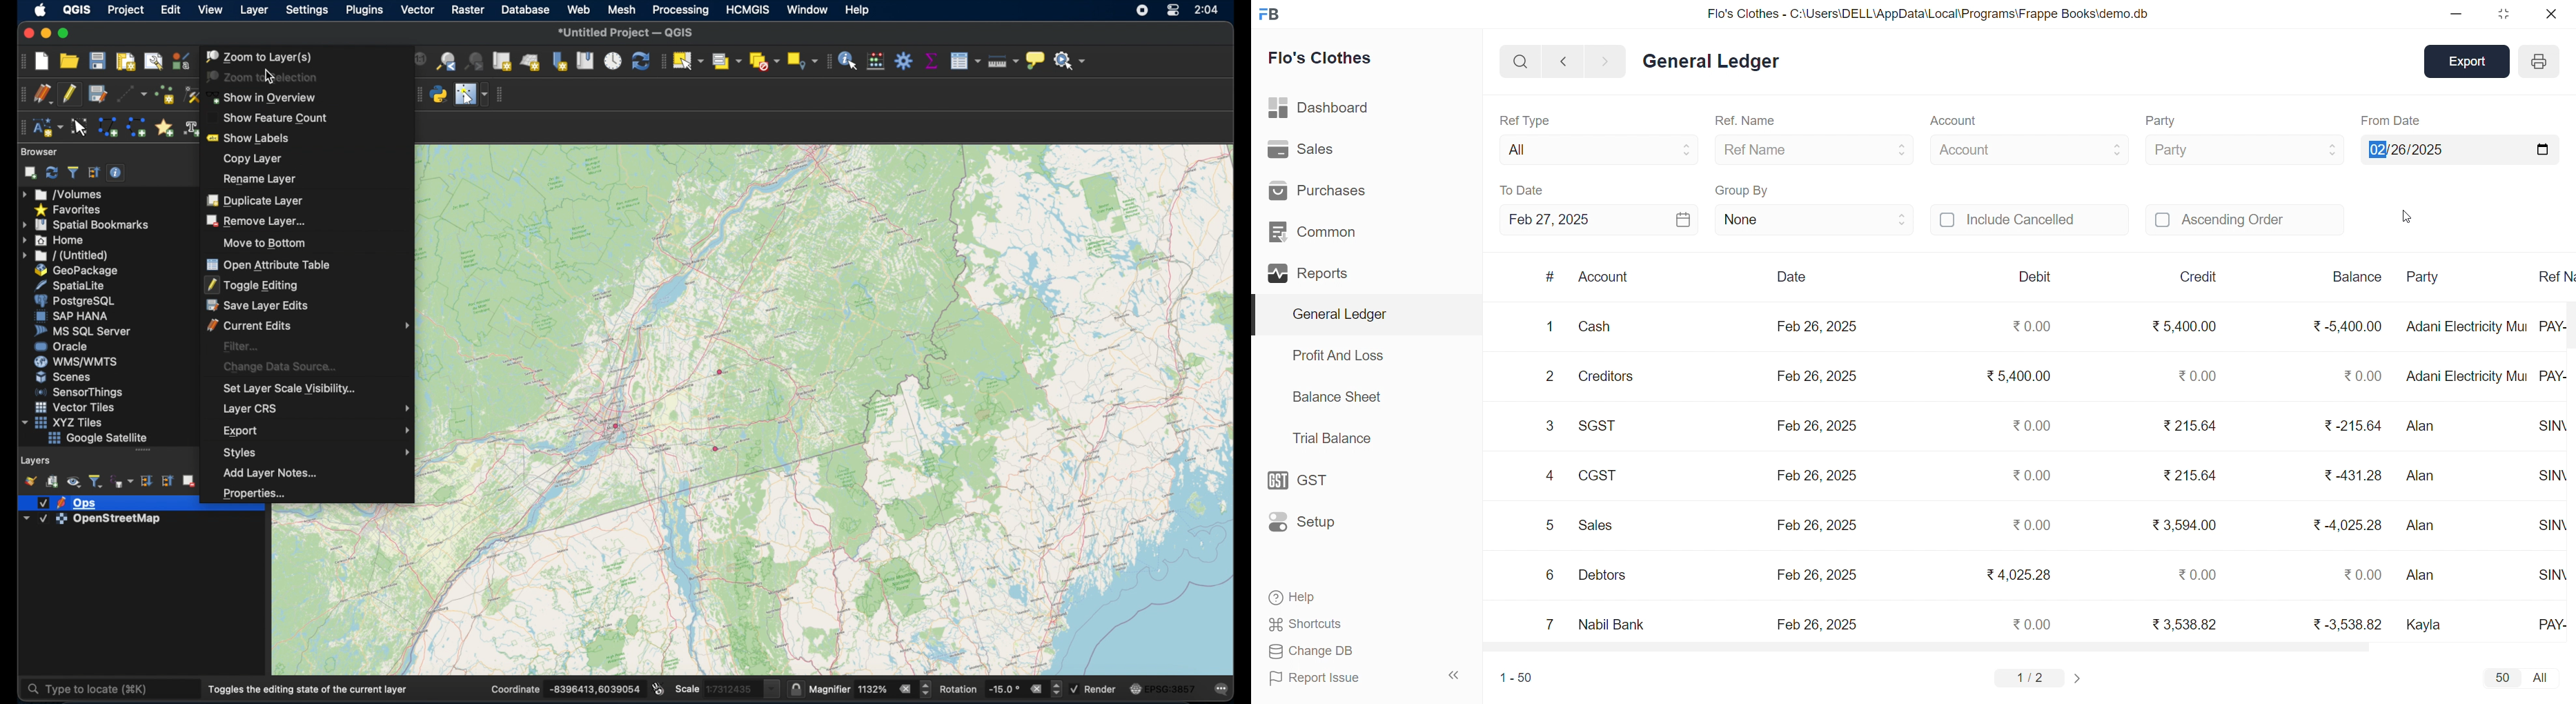 The height and width of the screenshot is (728, 2576). Describe the element at coordinates (2018, 574) in the screenshot. I see `₹4,025.28` at that location.